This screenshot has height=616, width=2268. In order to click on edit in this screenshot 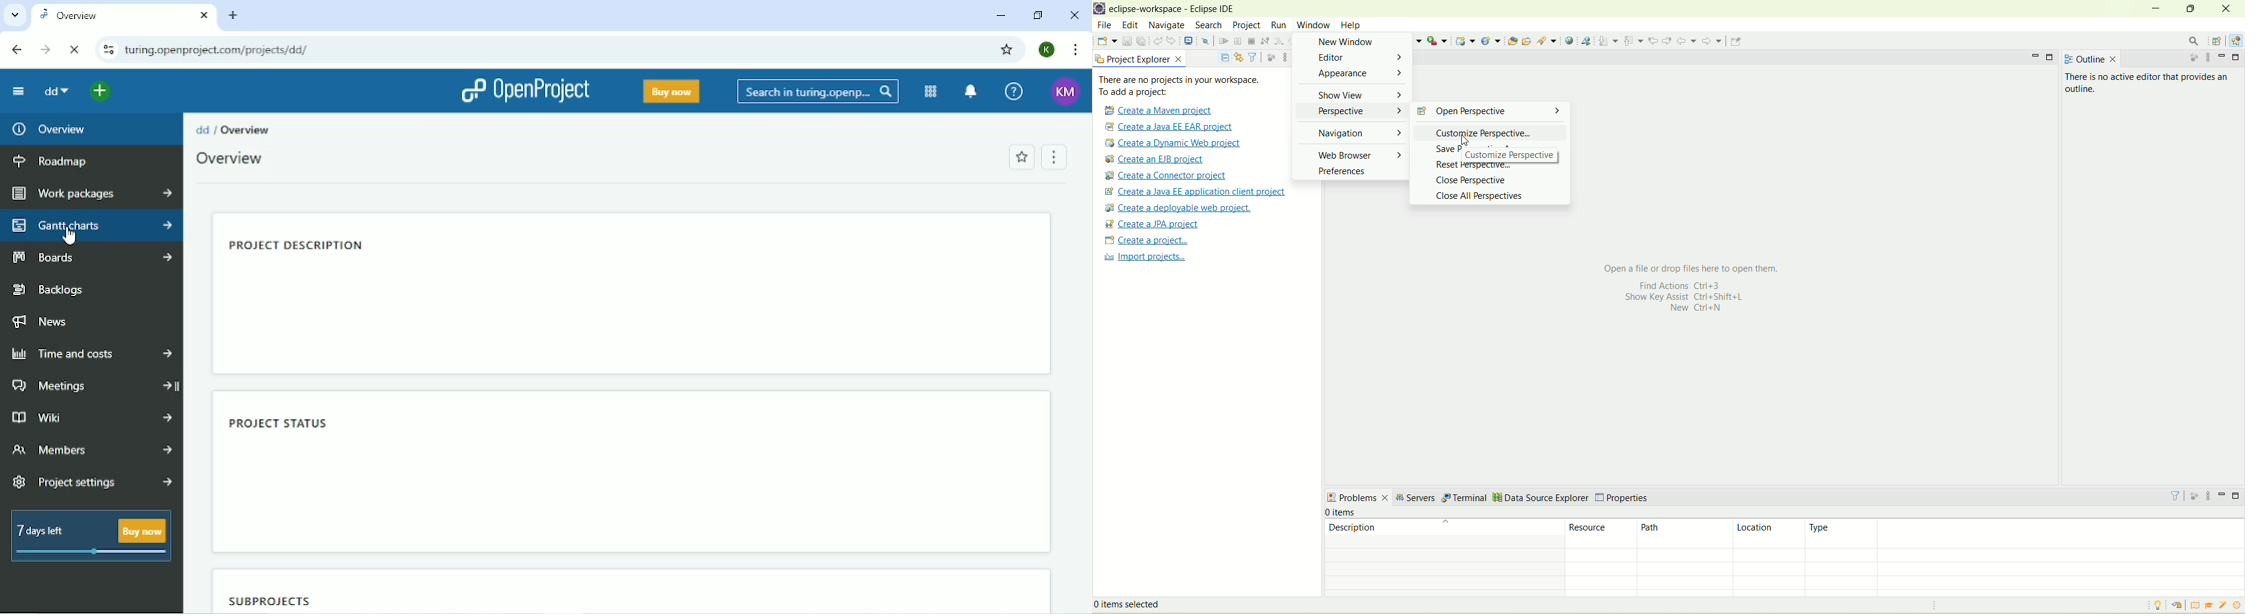, I will do `click(1131, 26)`.